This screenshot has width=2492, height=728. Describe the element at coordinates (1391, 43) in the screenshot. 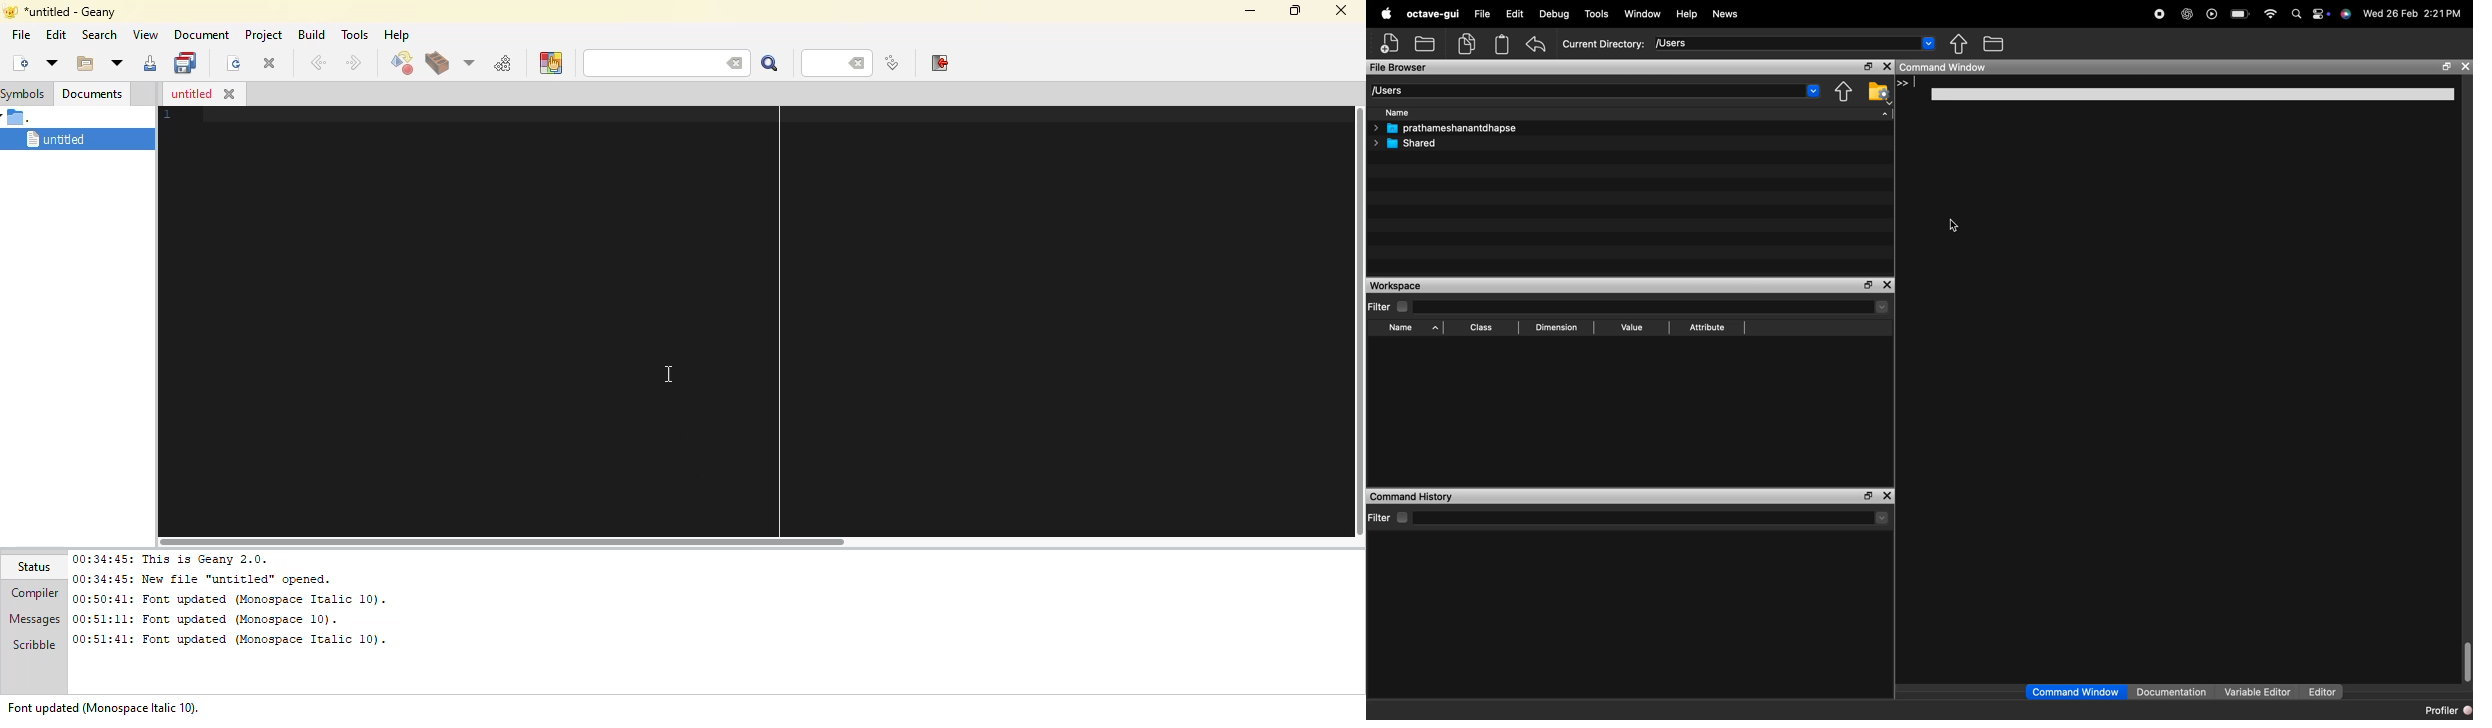

I see `add` at that location.